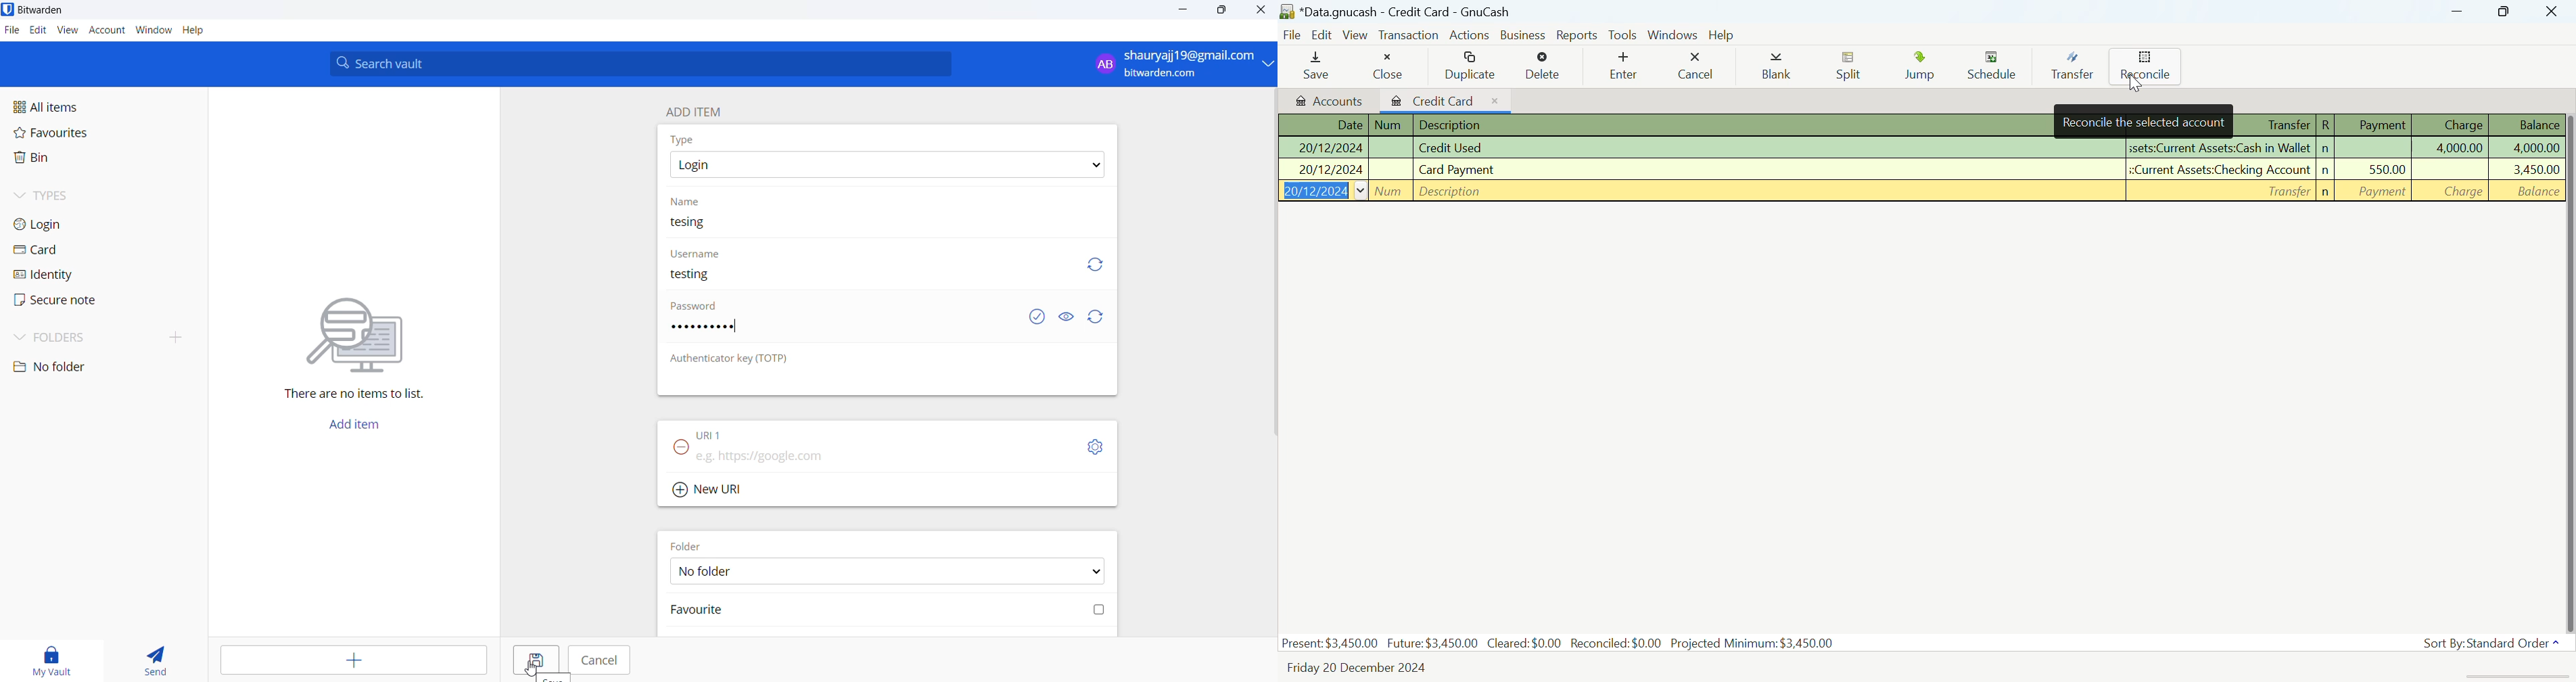  I want to click on View, so click(1354, 35).